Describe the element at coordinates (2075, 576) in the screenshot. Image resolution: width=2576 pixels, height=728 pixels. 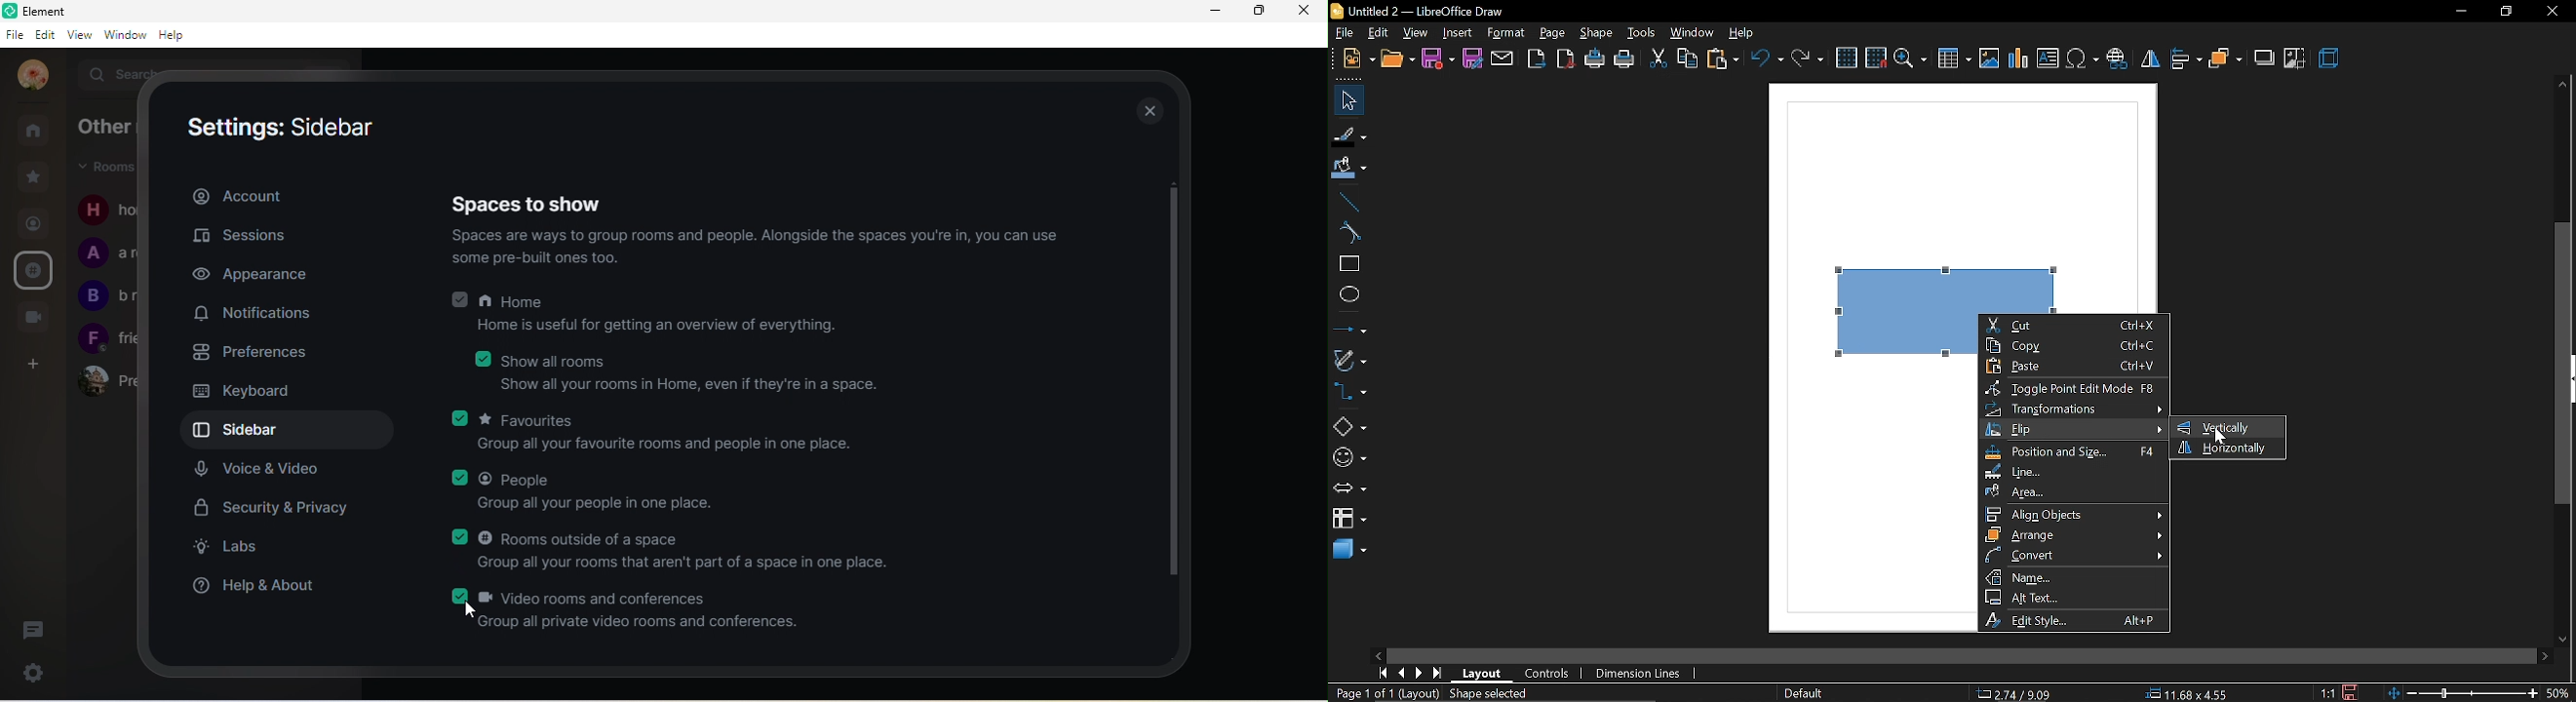
I see `name` at that location.